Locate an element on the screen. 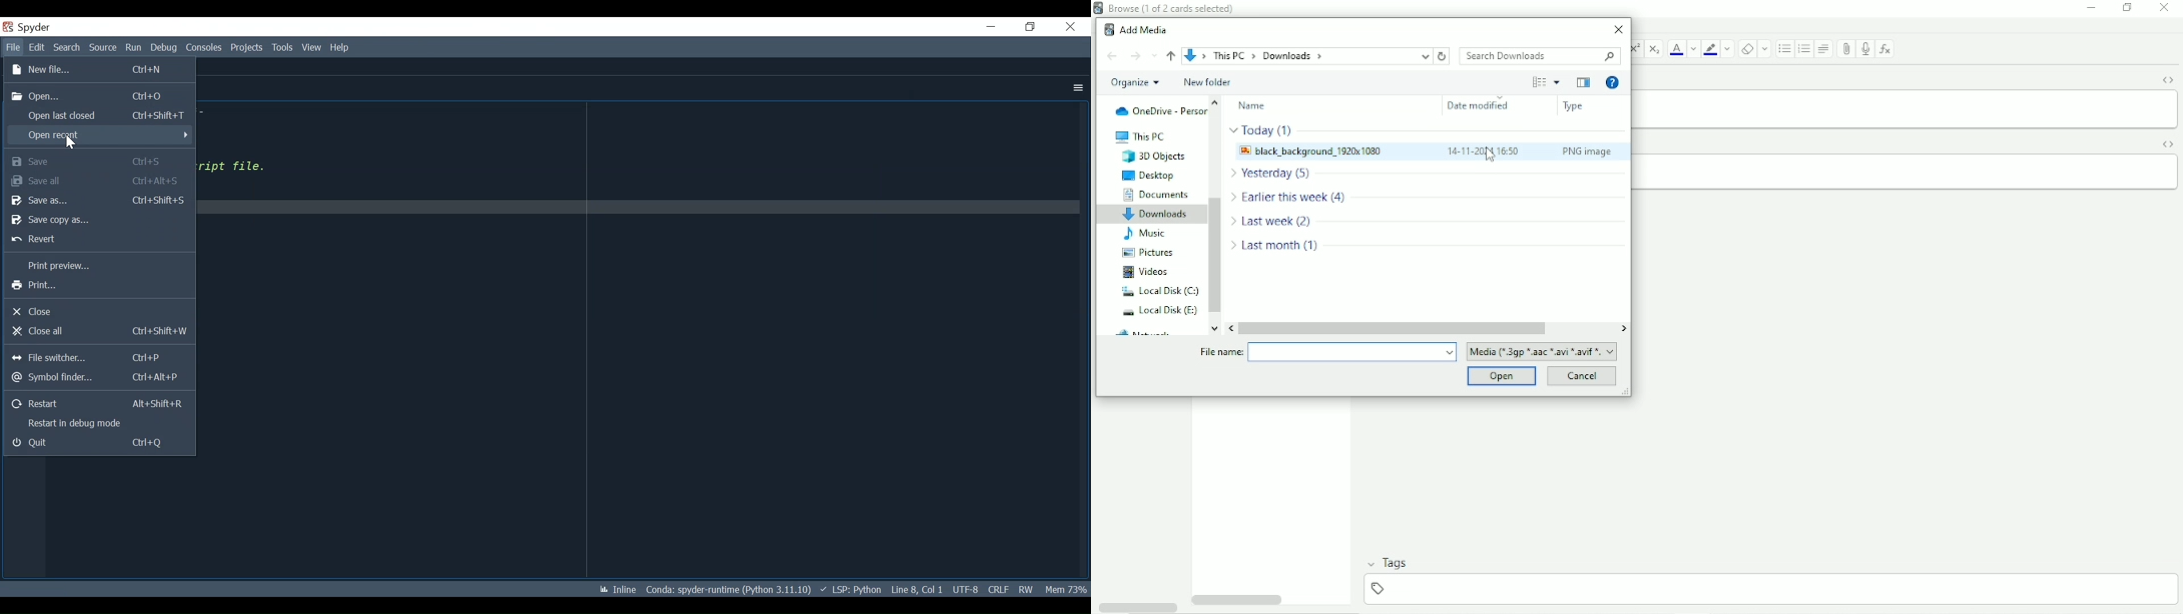 This screenshot has height=616, width=2184. move down is located at coordinates (1214, 328).